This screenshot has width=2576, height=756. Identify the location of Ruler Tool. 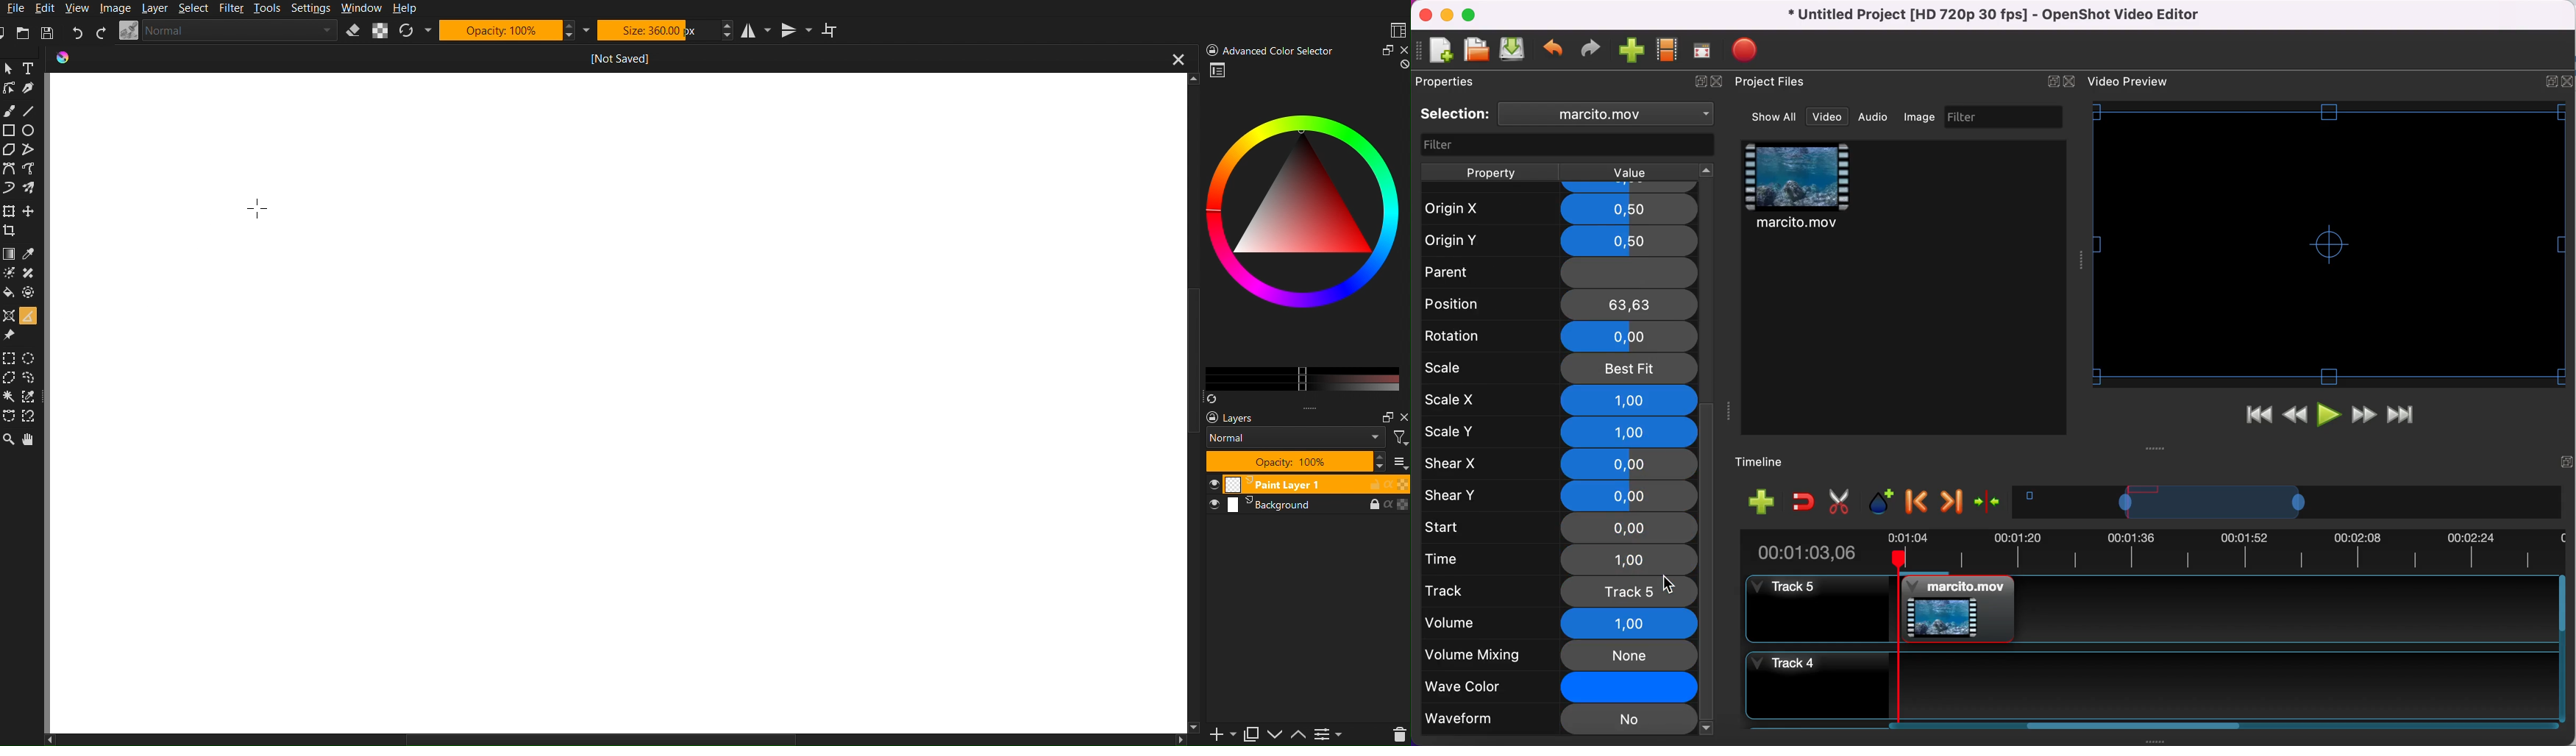
(27, 314).